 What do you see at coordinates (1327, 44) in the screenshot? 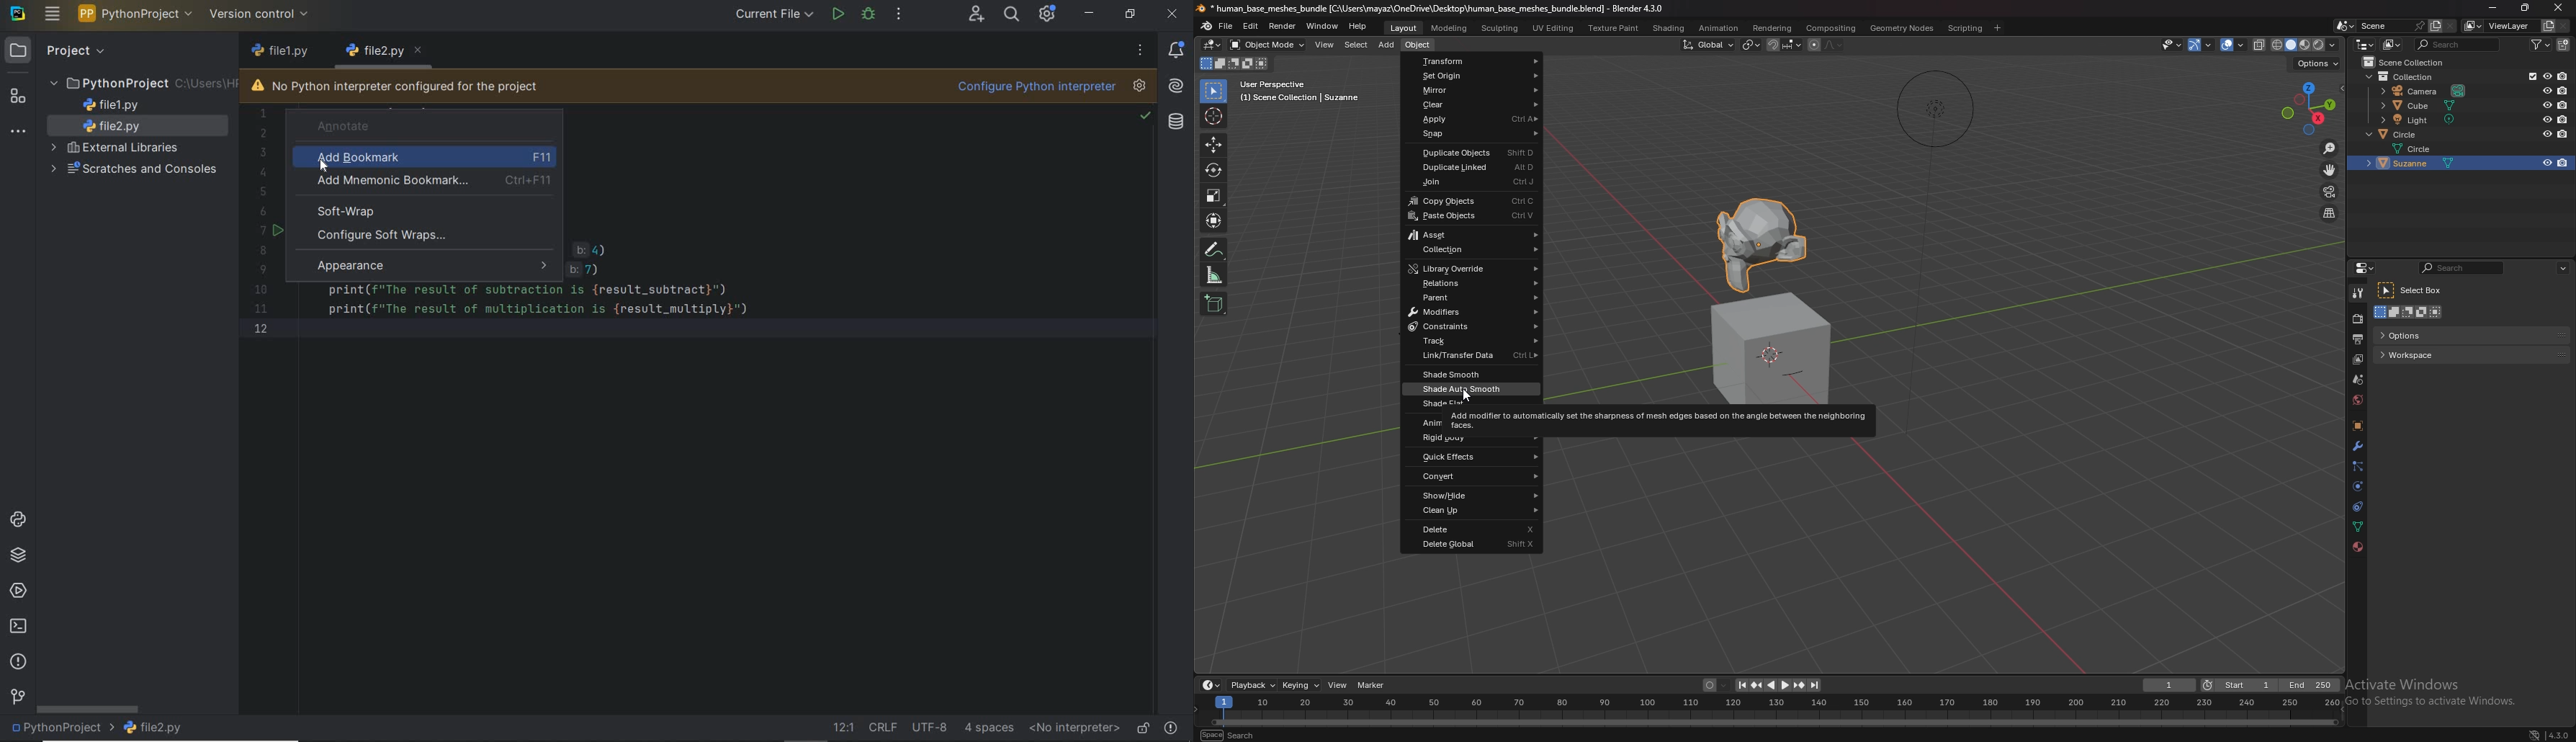
I see `view` at bounding box center [1327, 44].